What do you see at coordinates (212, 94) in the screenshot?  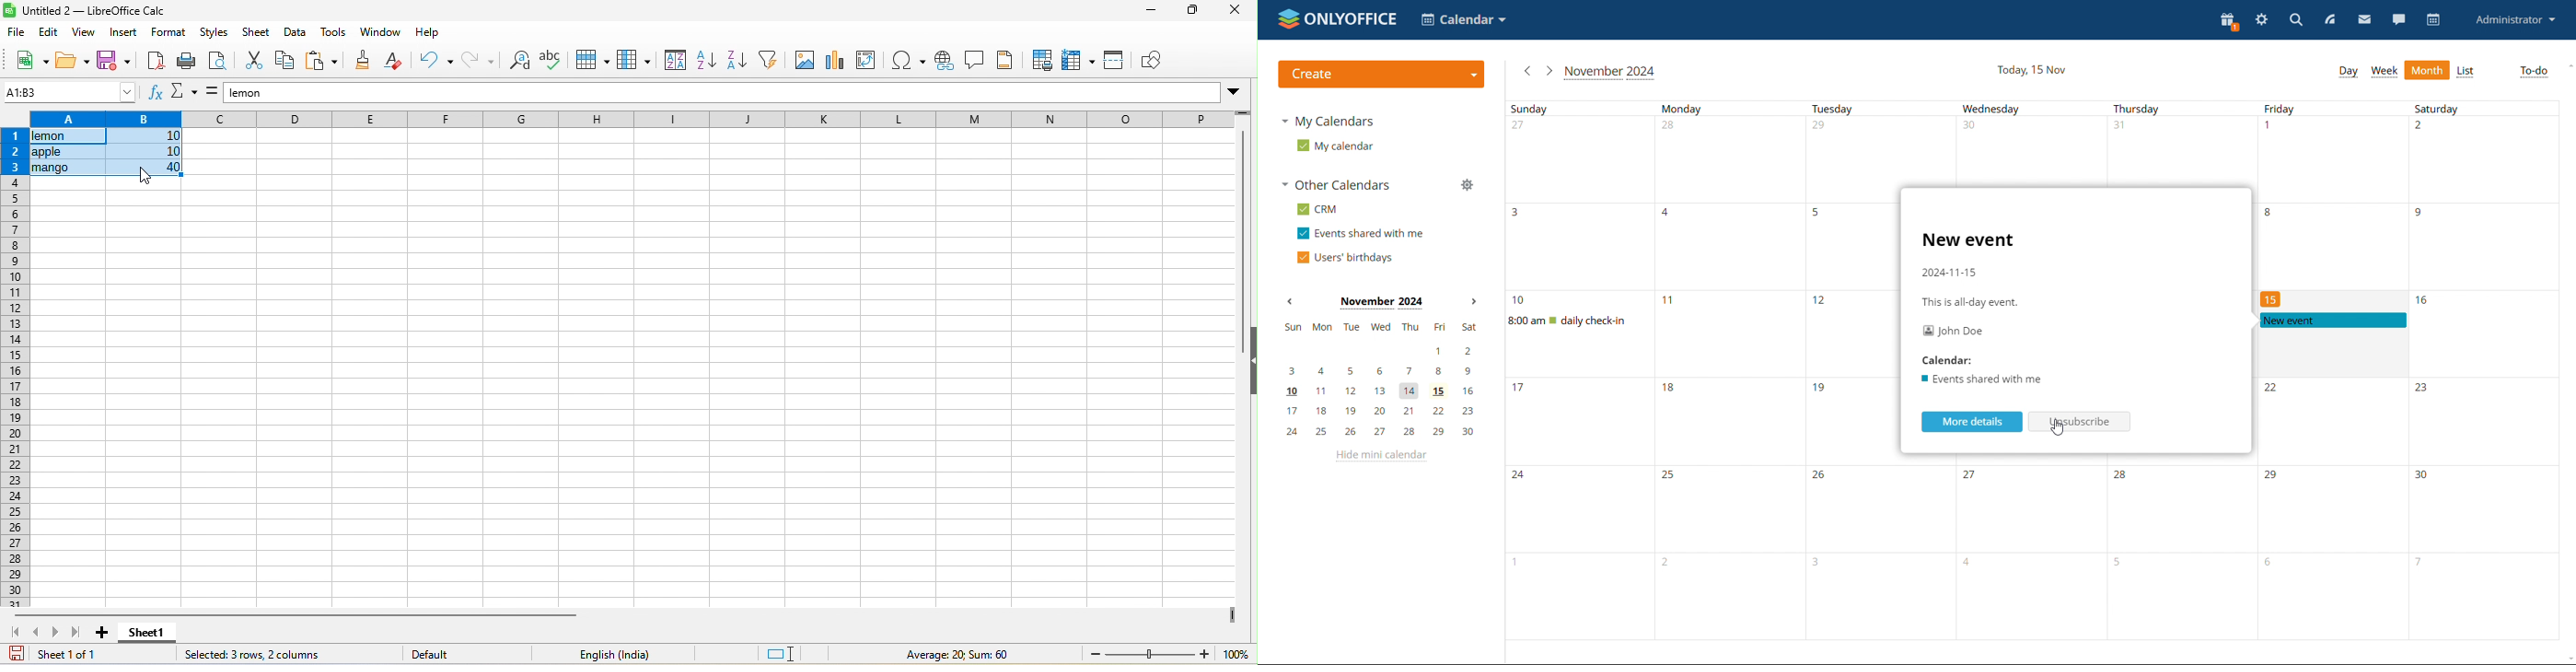 I see `formula` at bounding box center [212, 94].